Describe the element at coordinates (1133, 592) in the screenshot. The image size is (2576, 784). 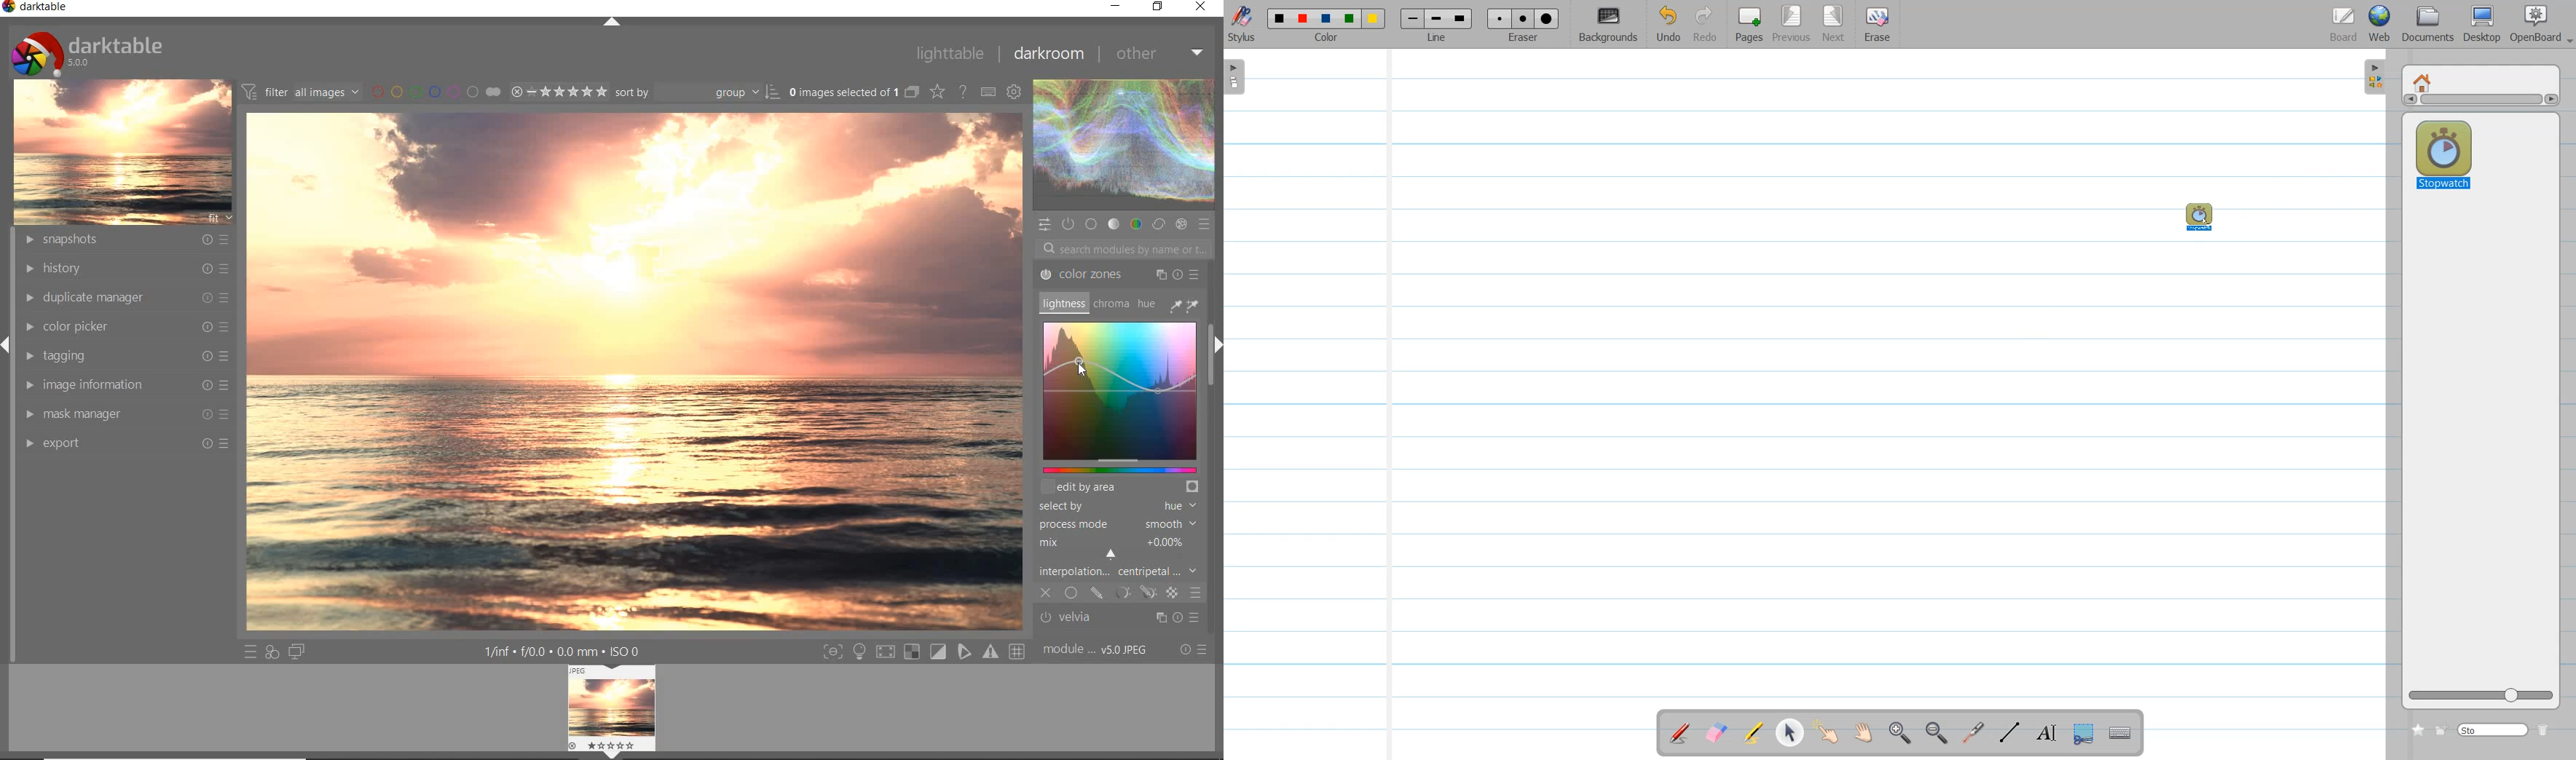
I see `MASKING OPTIONS` at that location.